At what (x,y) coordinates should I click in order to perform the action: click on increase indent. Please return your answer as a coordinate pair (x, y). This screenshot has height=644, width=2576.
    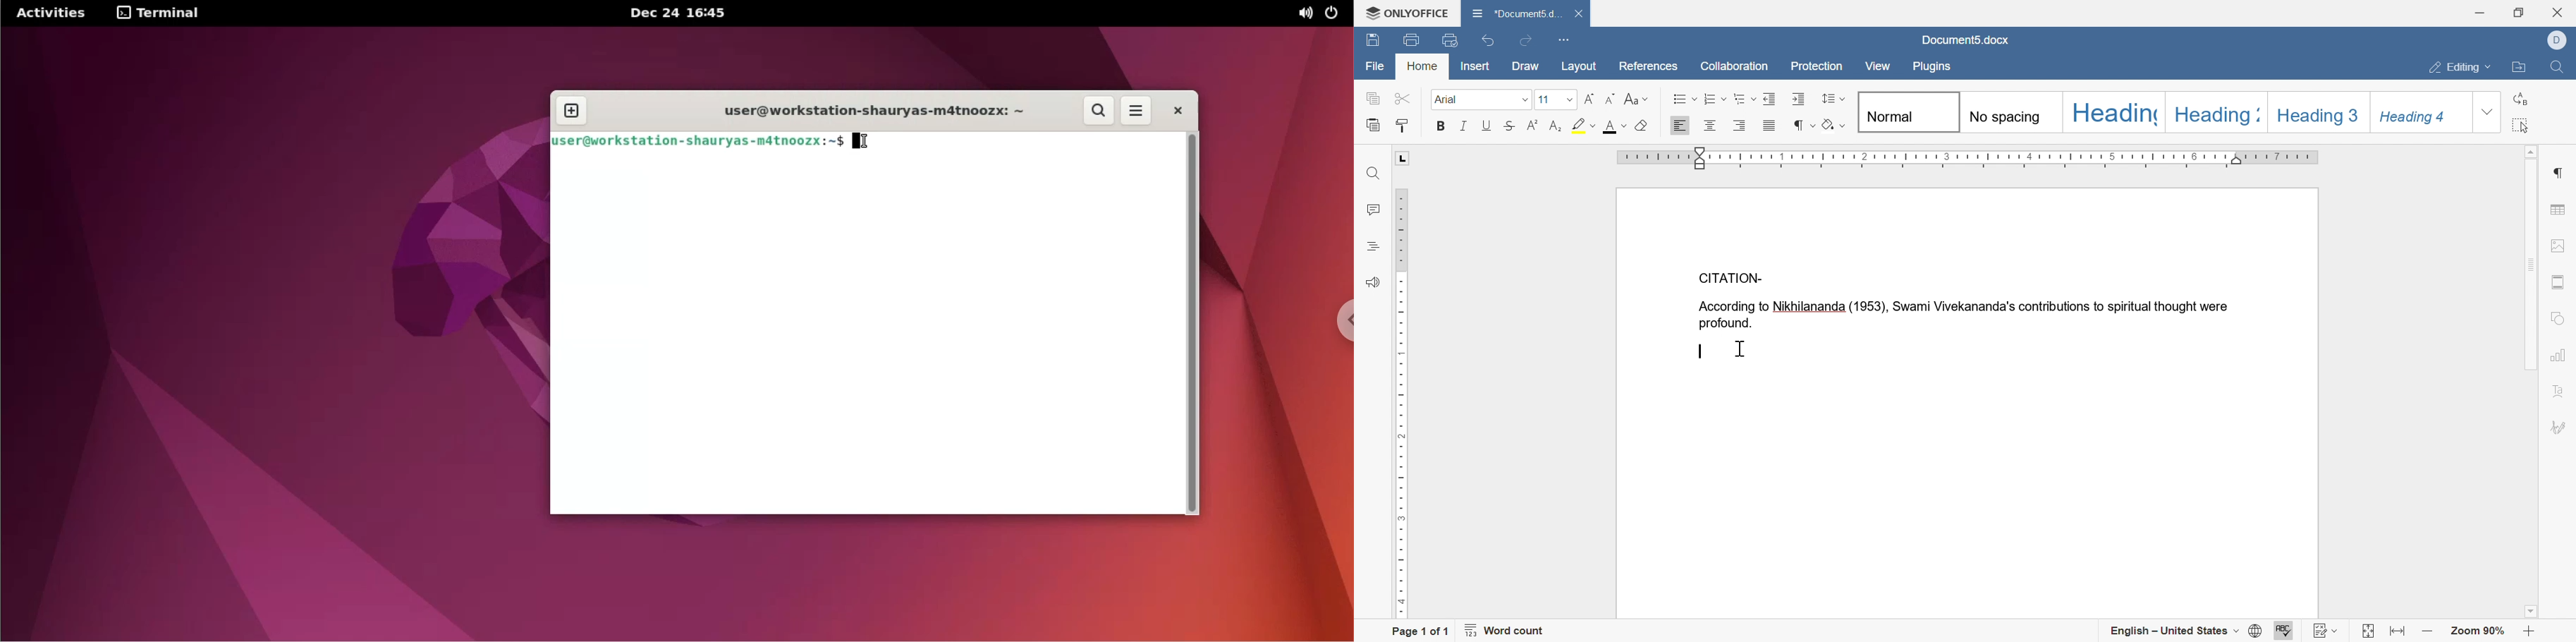
    Looking at the image, I should click on (1797, 99).